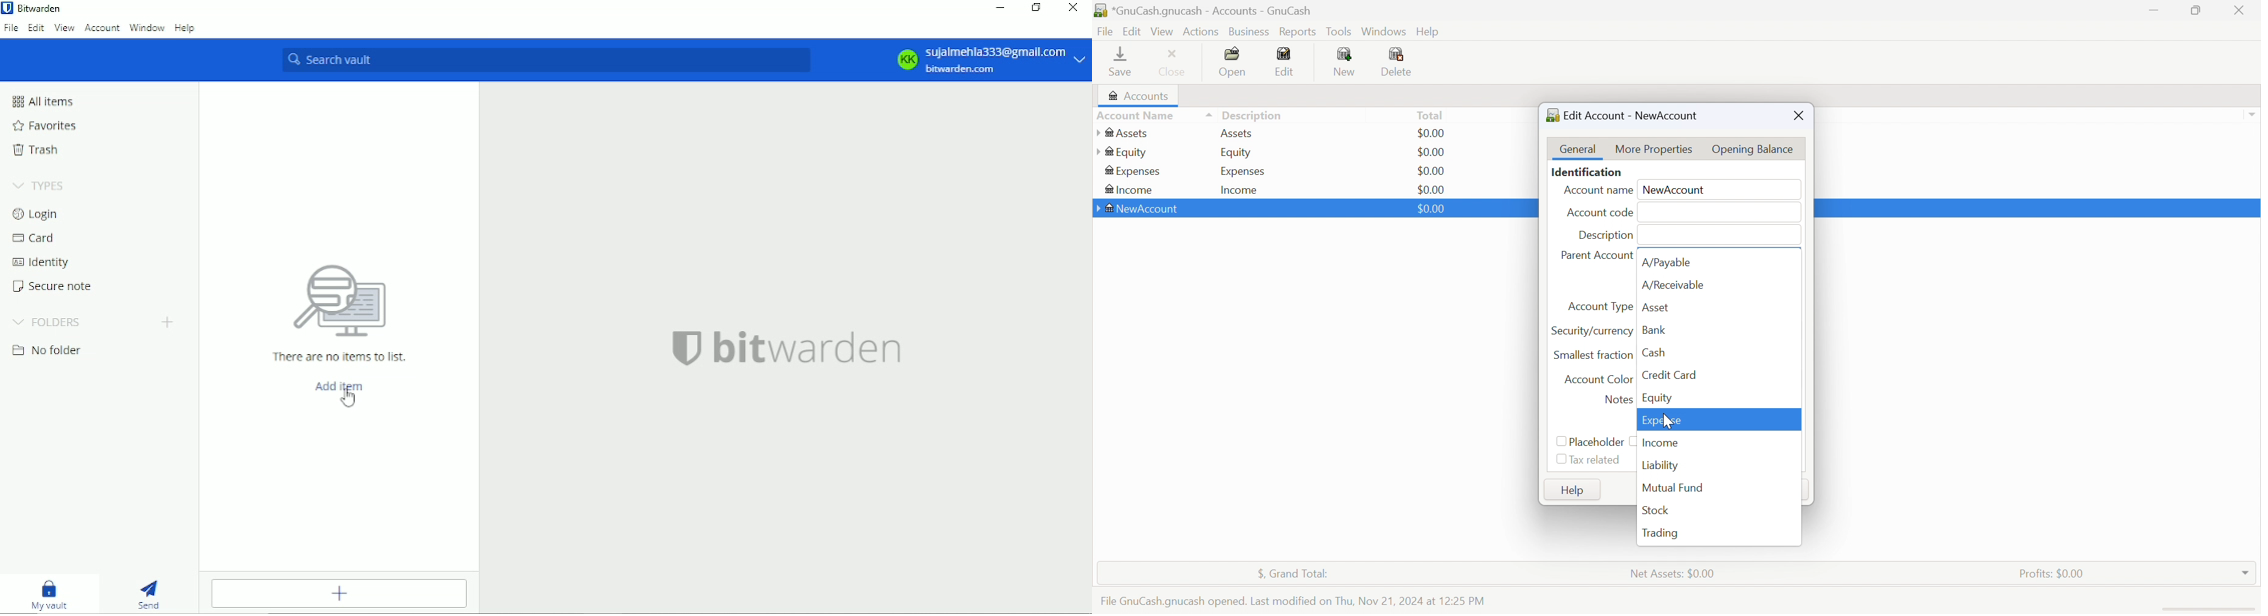 The width and height of the screenshot is (2268, 616). What do you see at coordinates (48, 595) in the screenshot?
I see `My vault` at bounding box center [48, 595].